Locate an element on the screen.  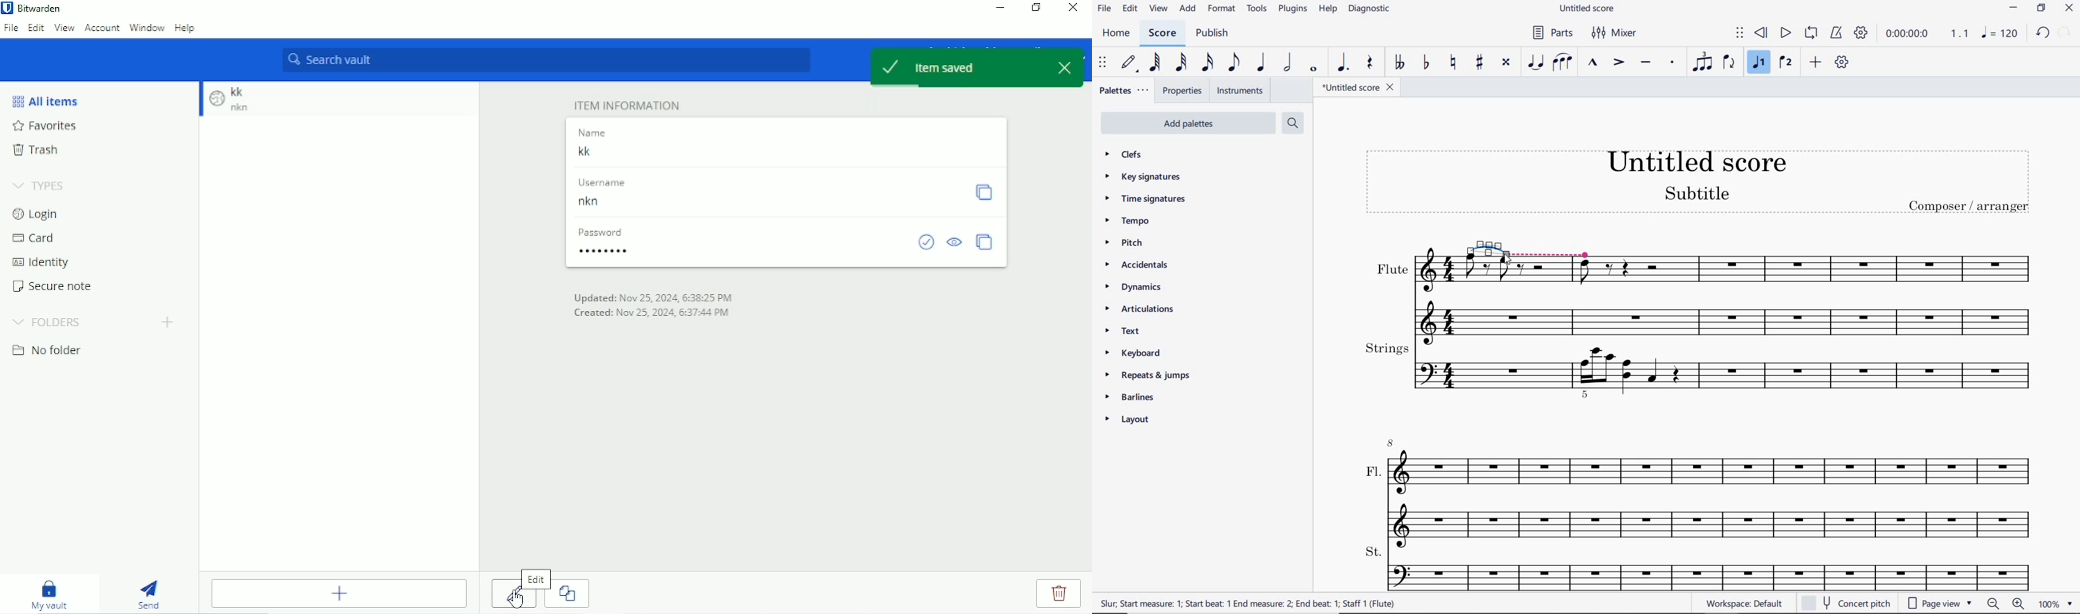
St. is located at coordinates (1700, 568).